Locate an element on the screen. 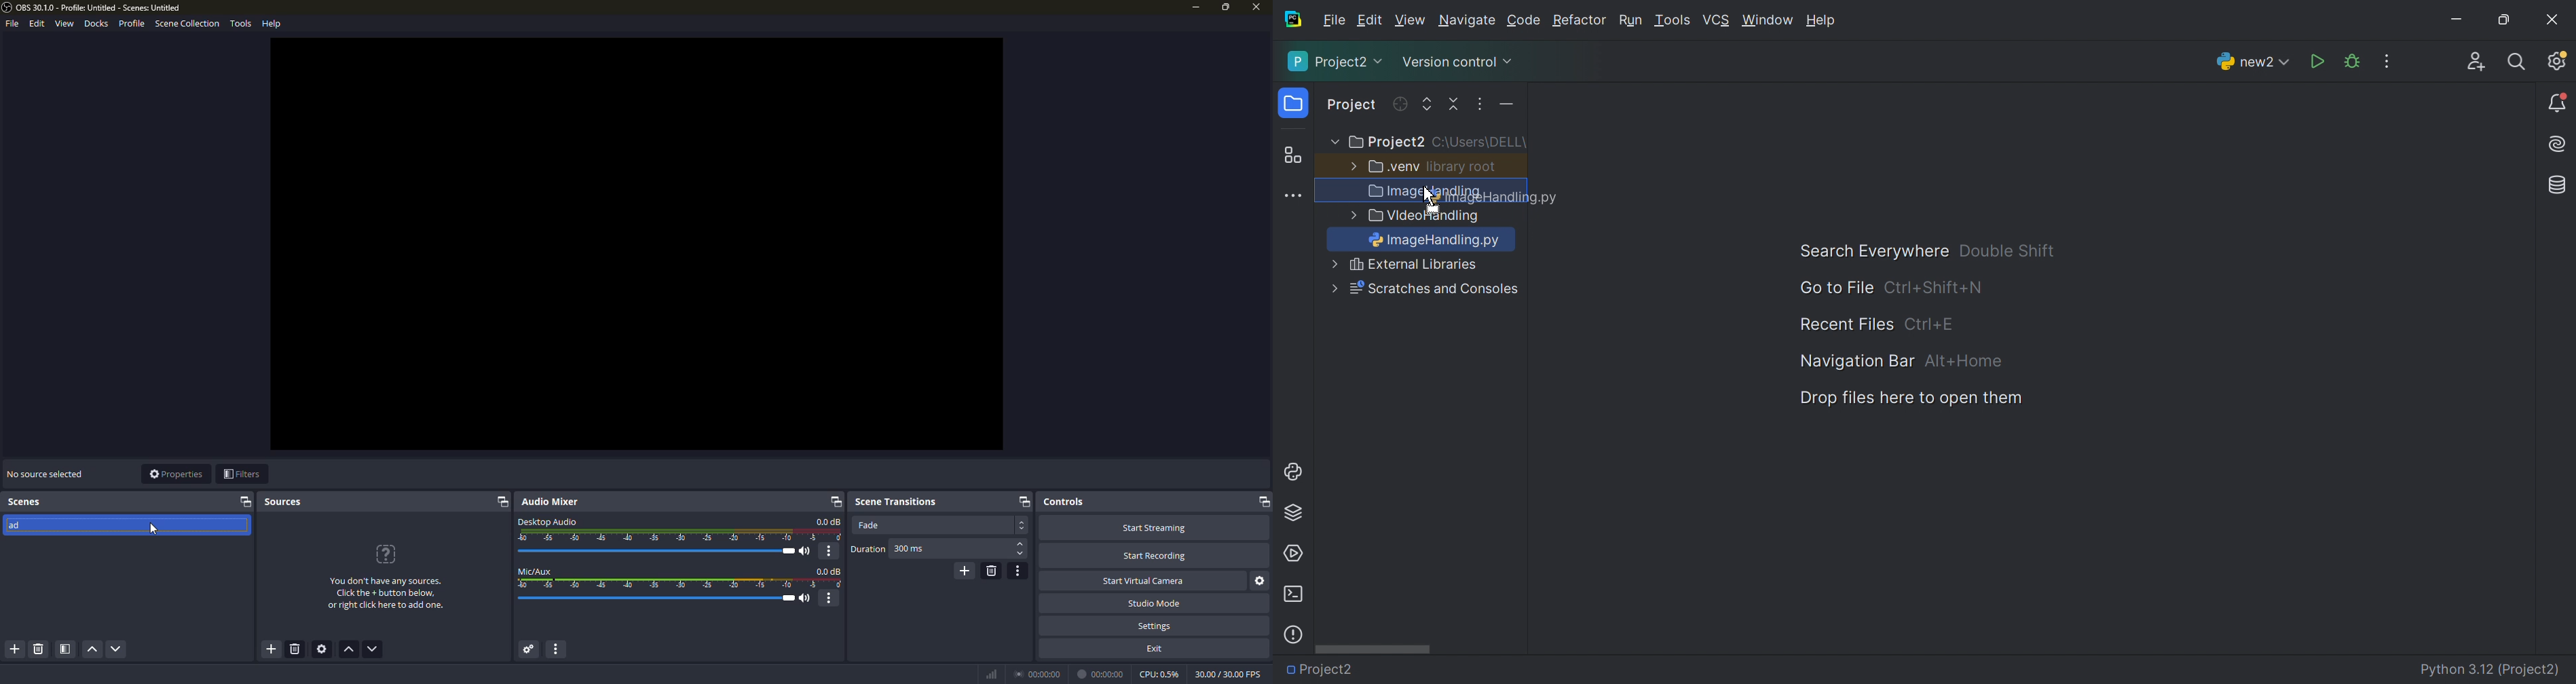 Image resolution: width=2576 pixels, height=700 pixels. filters is located at coordinates (241, 475).